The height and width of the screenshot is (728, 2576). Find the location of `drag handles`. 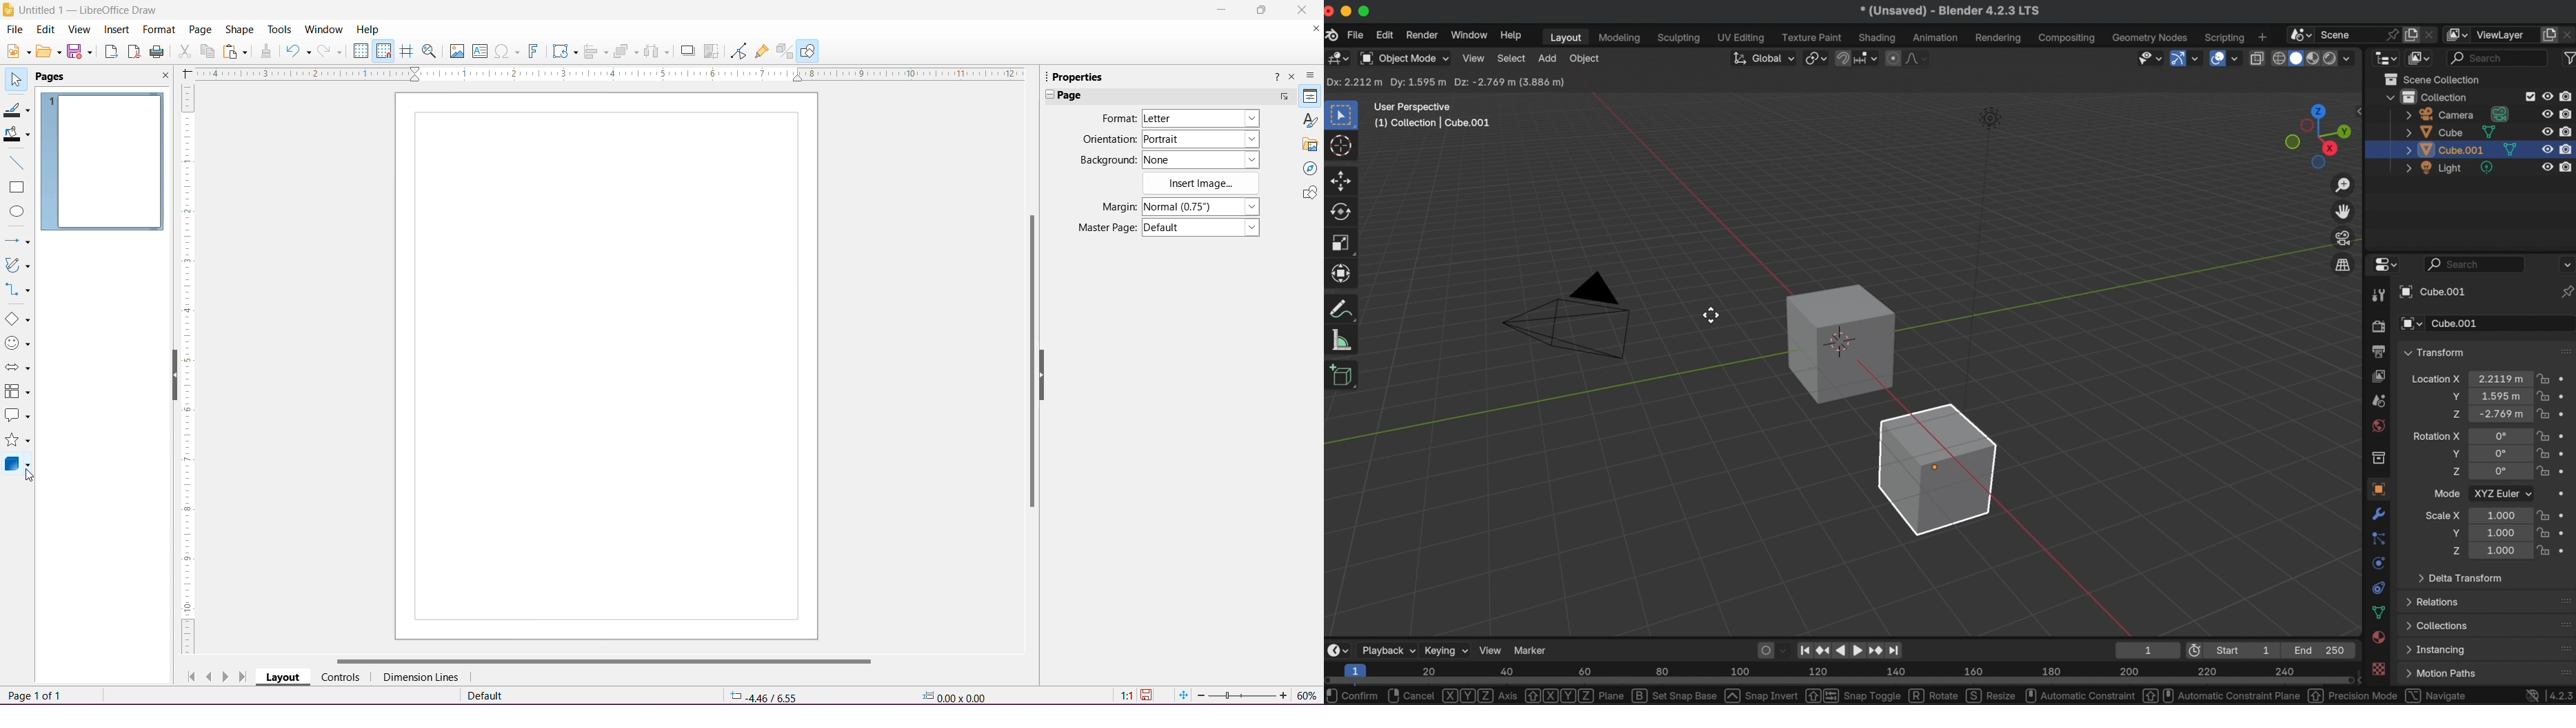

drag handles is located at coordinates (2562, 670).